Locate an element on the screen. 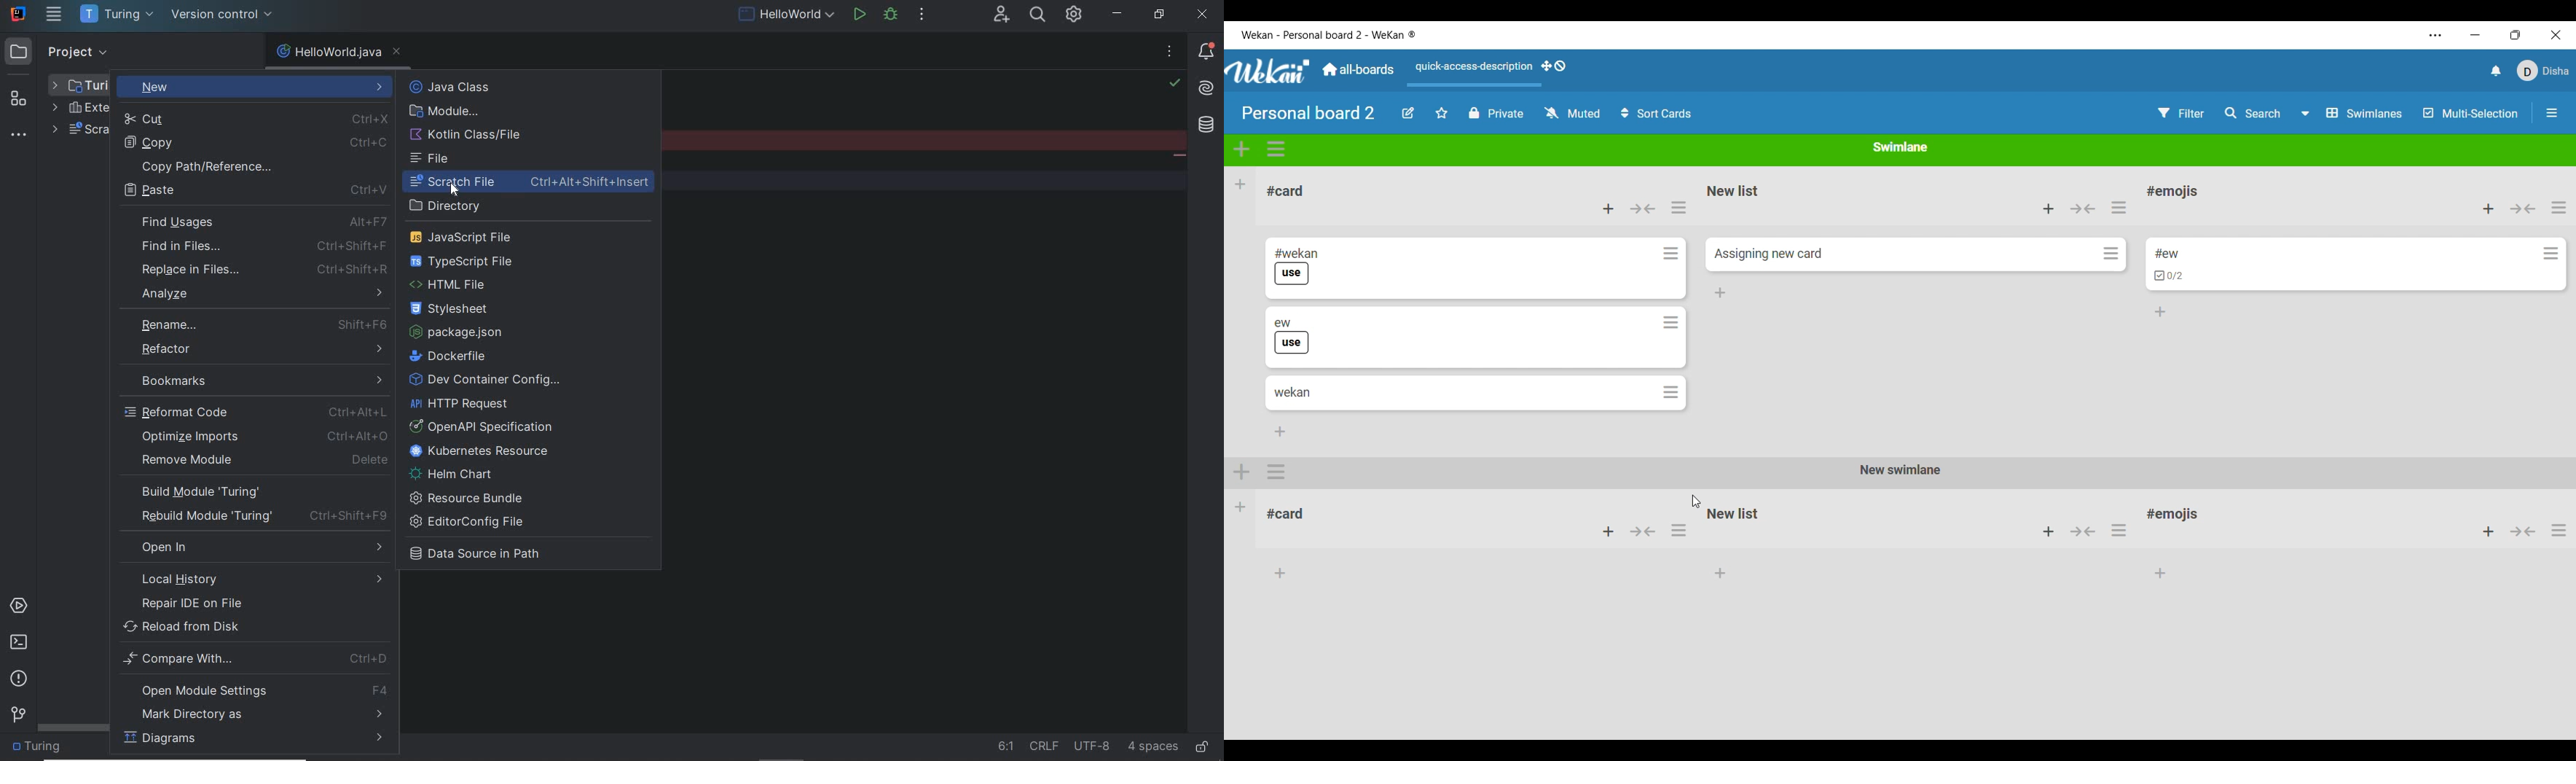 The height and width of the screenshot is (784, 2576). List actions is located at coordinates (2118, 207).